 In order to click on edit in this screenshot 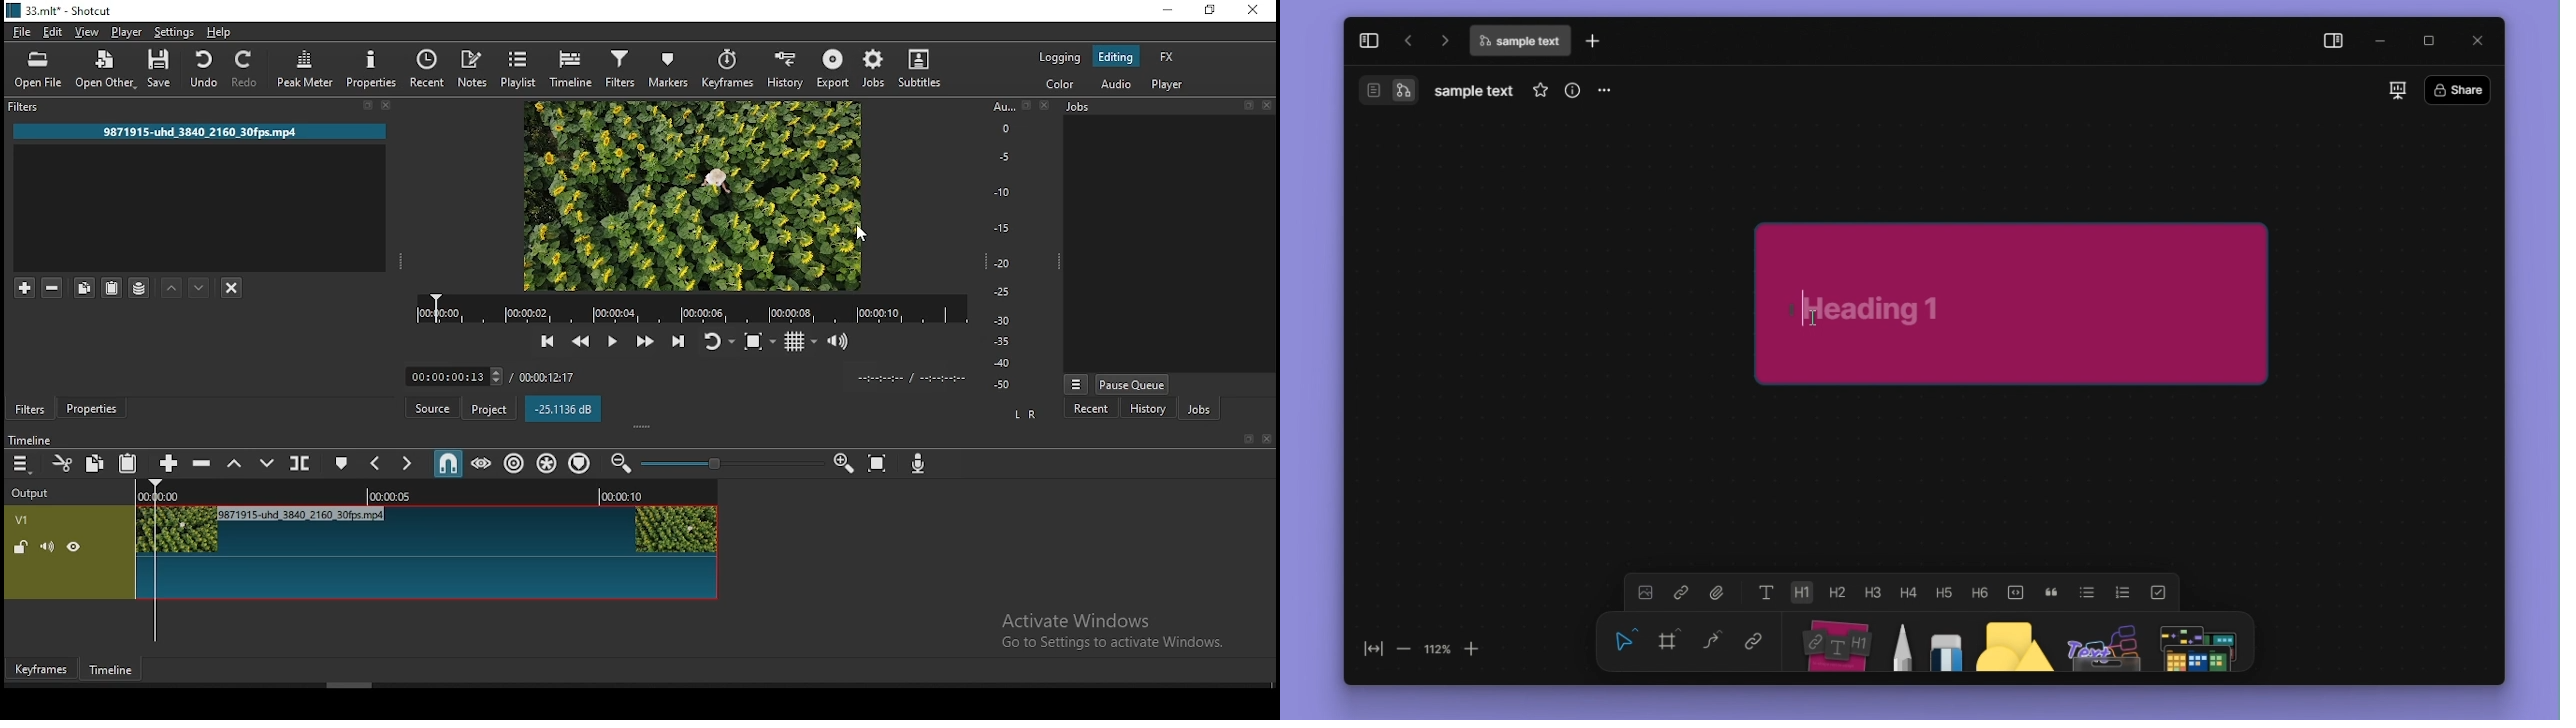, I will do `click(56, 31)`.